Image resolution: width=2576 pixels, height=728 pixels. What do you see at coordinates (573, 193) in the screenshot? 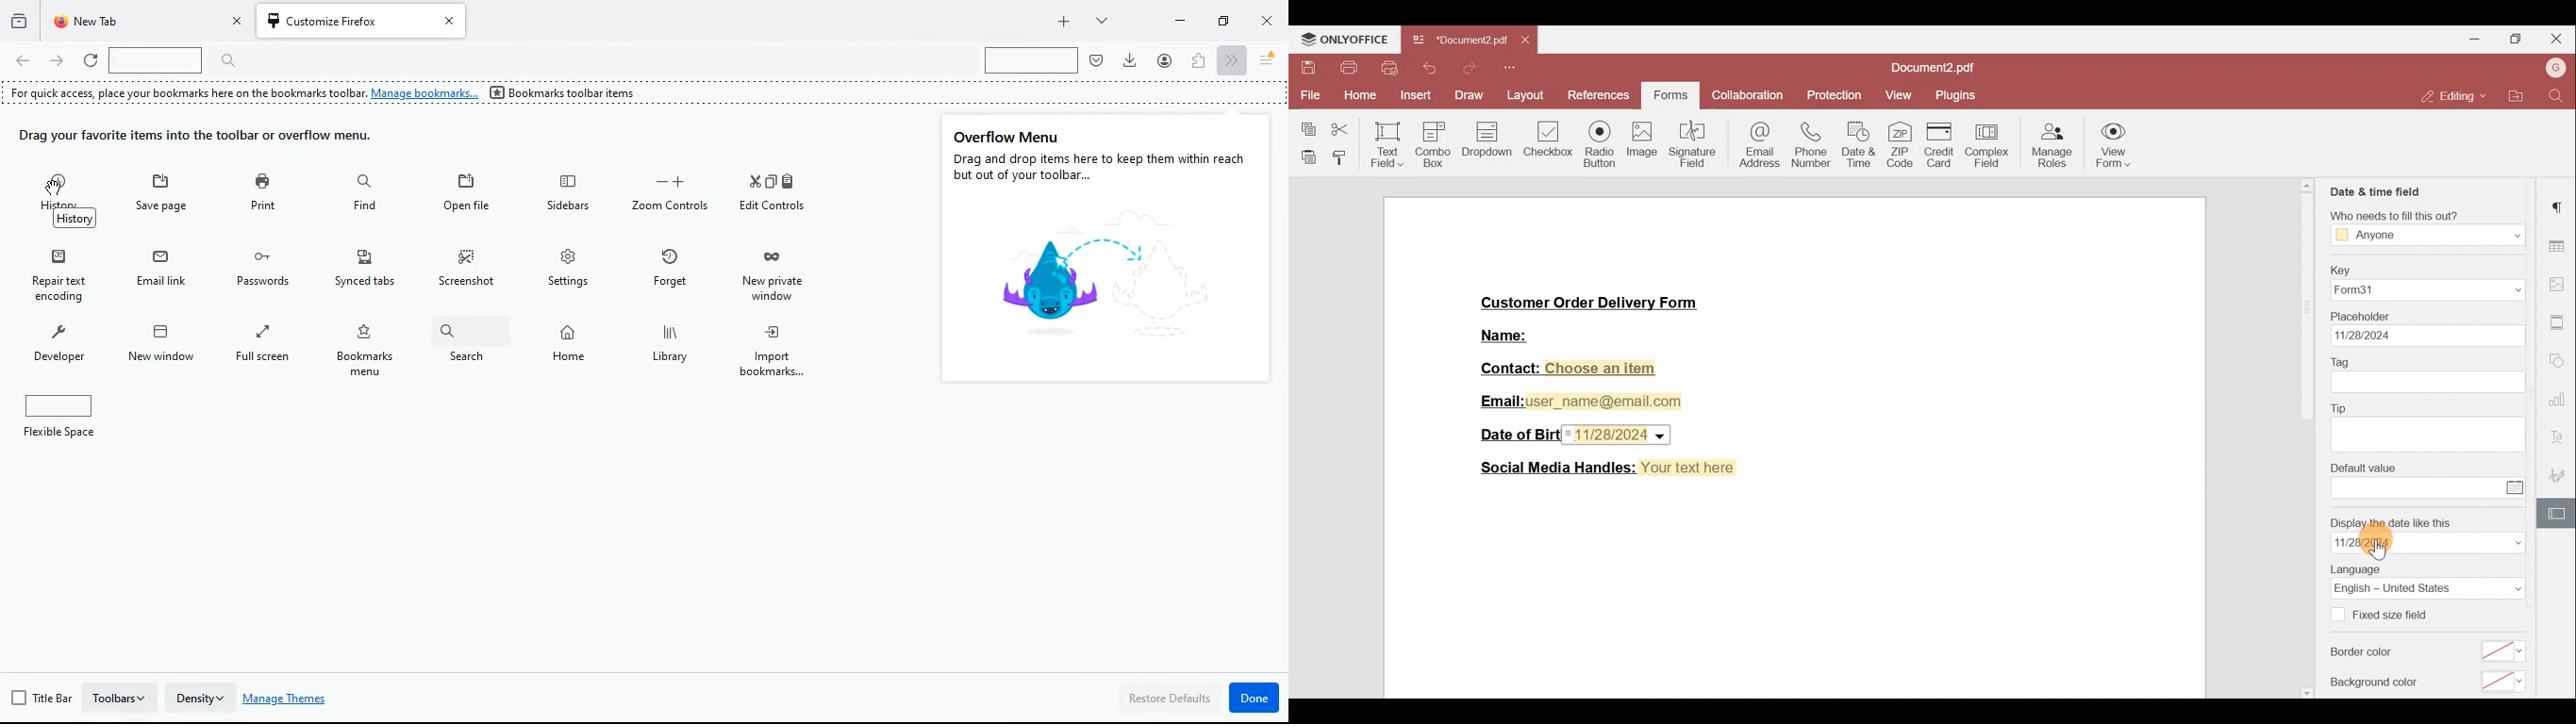
I see `sidebars` at bounding box center [573, 193].